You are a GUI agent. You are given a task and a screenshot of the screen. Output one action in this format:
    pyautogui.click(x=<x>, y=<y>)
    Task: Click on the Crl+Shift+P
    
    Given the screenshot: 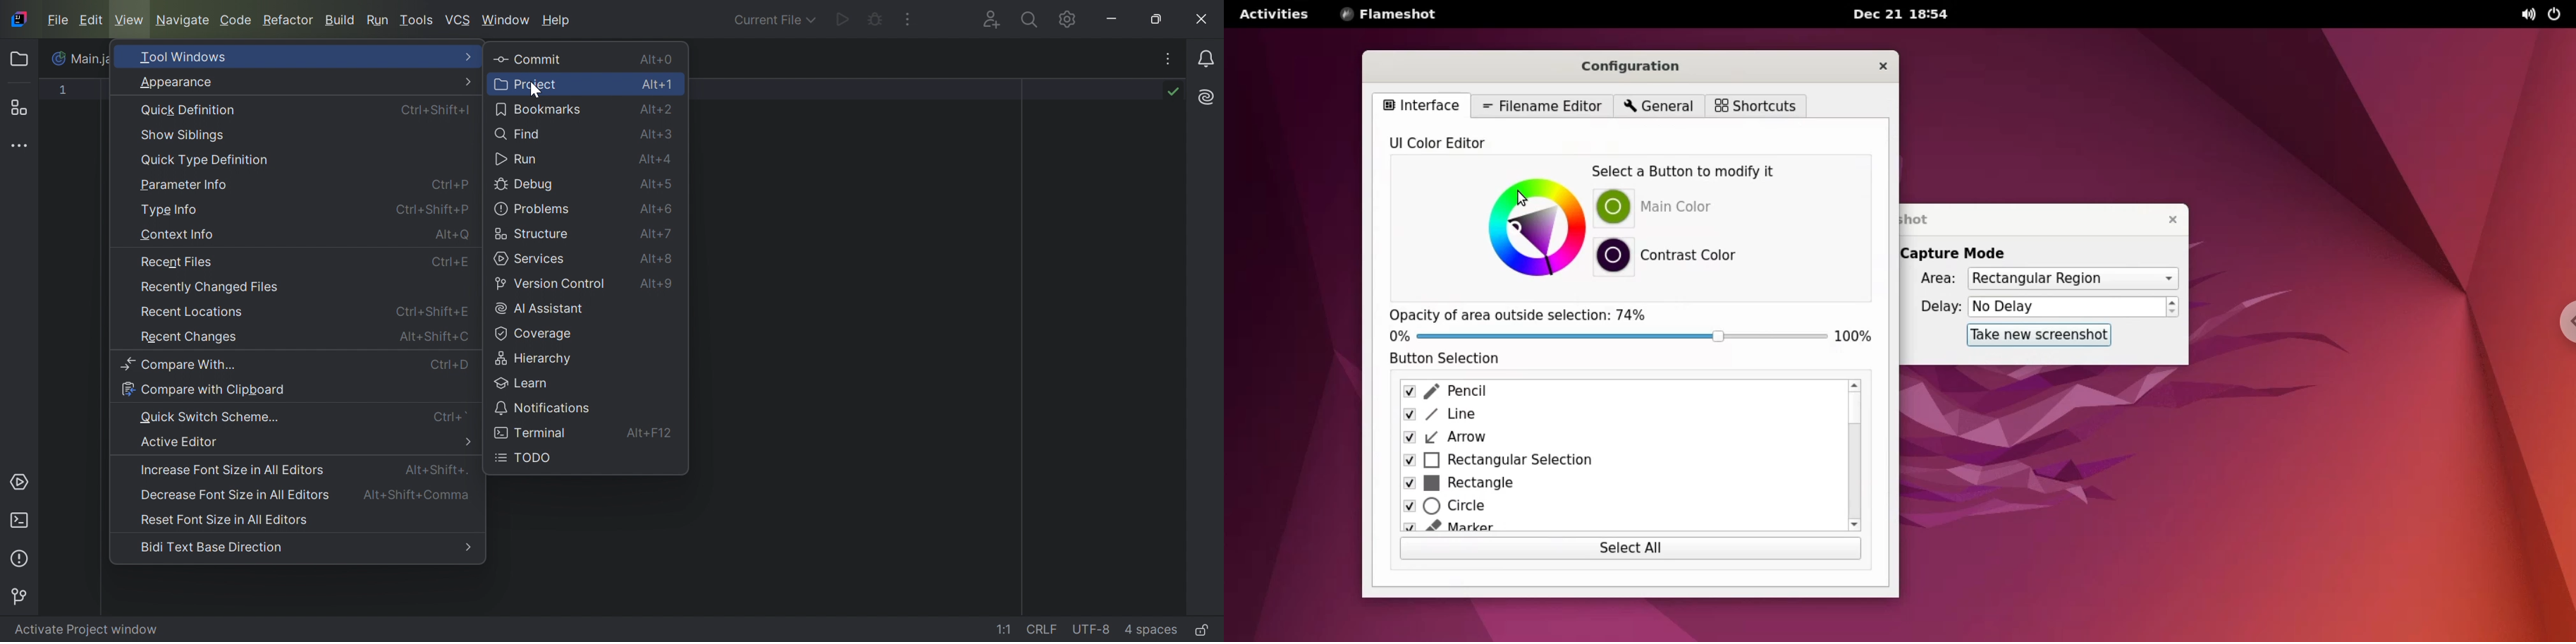 What is the action you would take?
    pyautogui.click(x=430, y=209)
    